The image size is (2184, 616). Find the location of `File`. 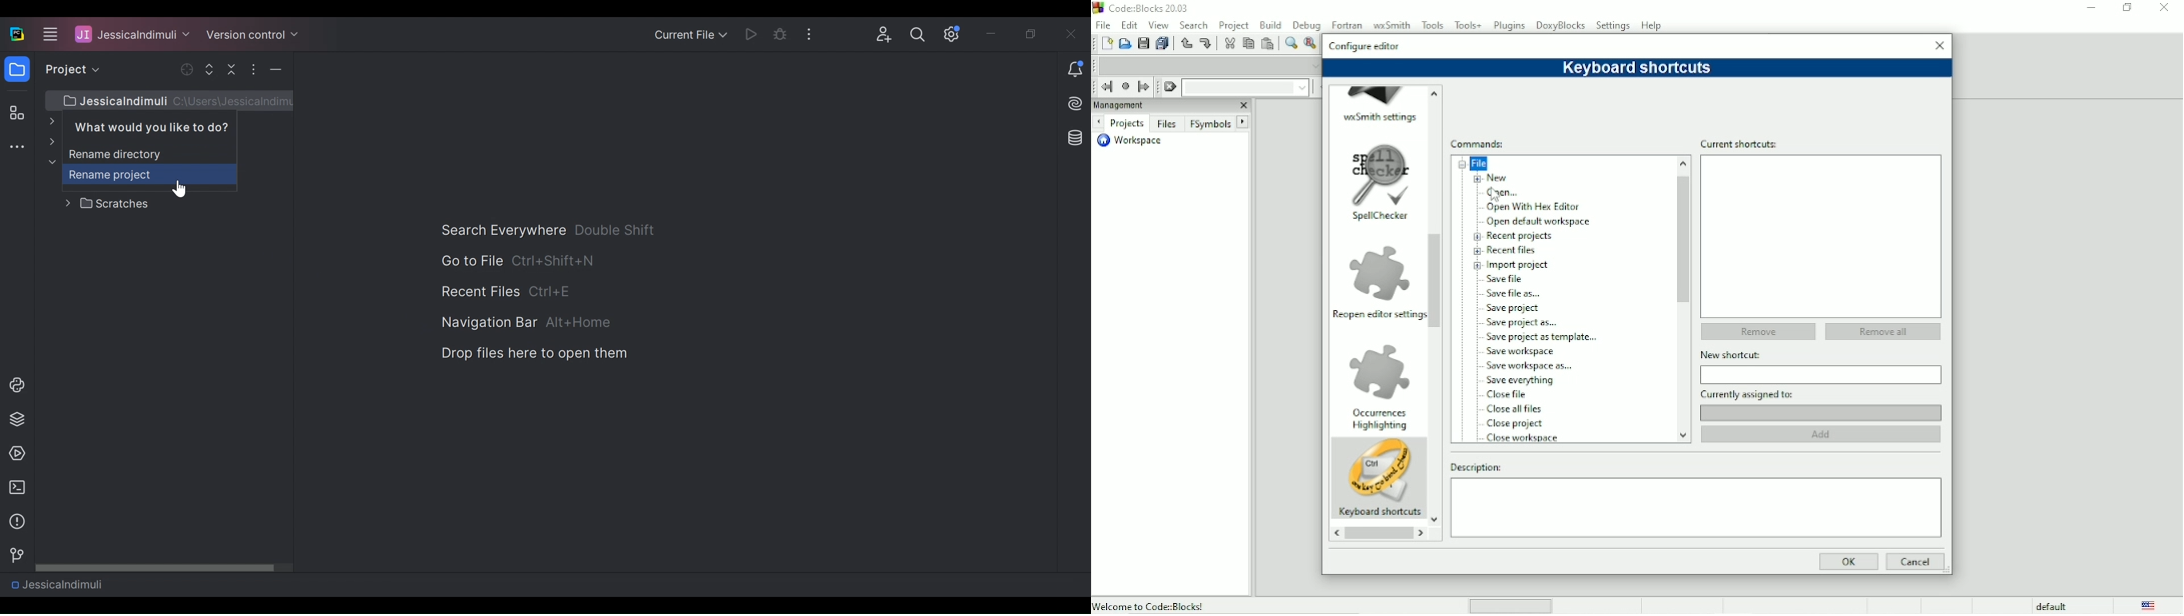

File is located at coordinates (1477, 163).